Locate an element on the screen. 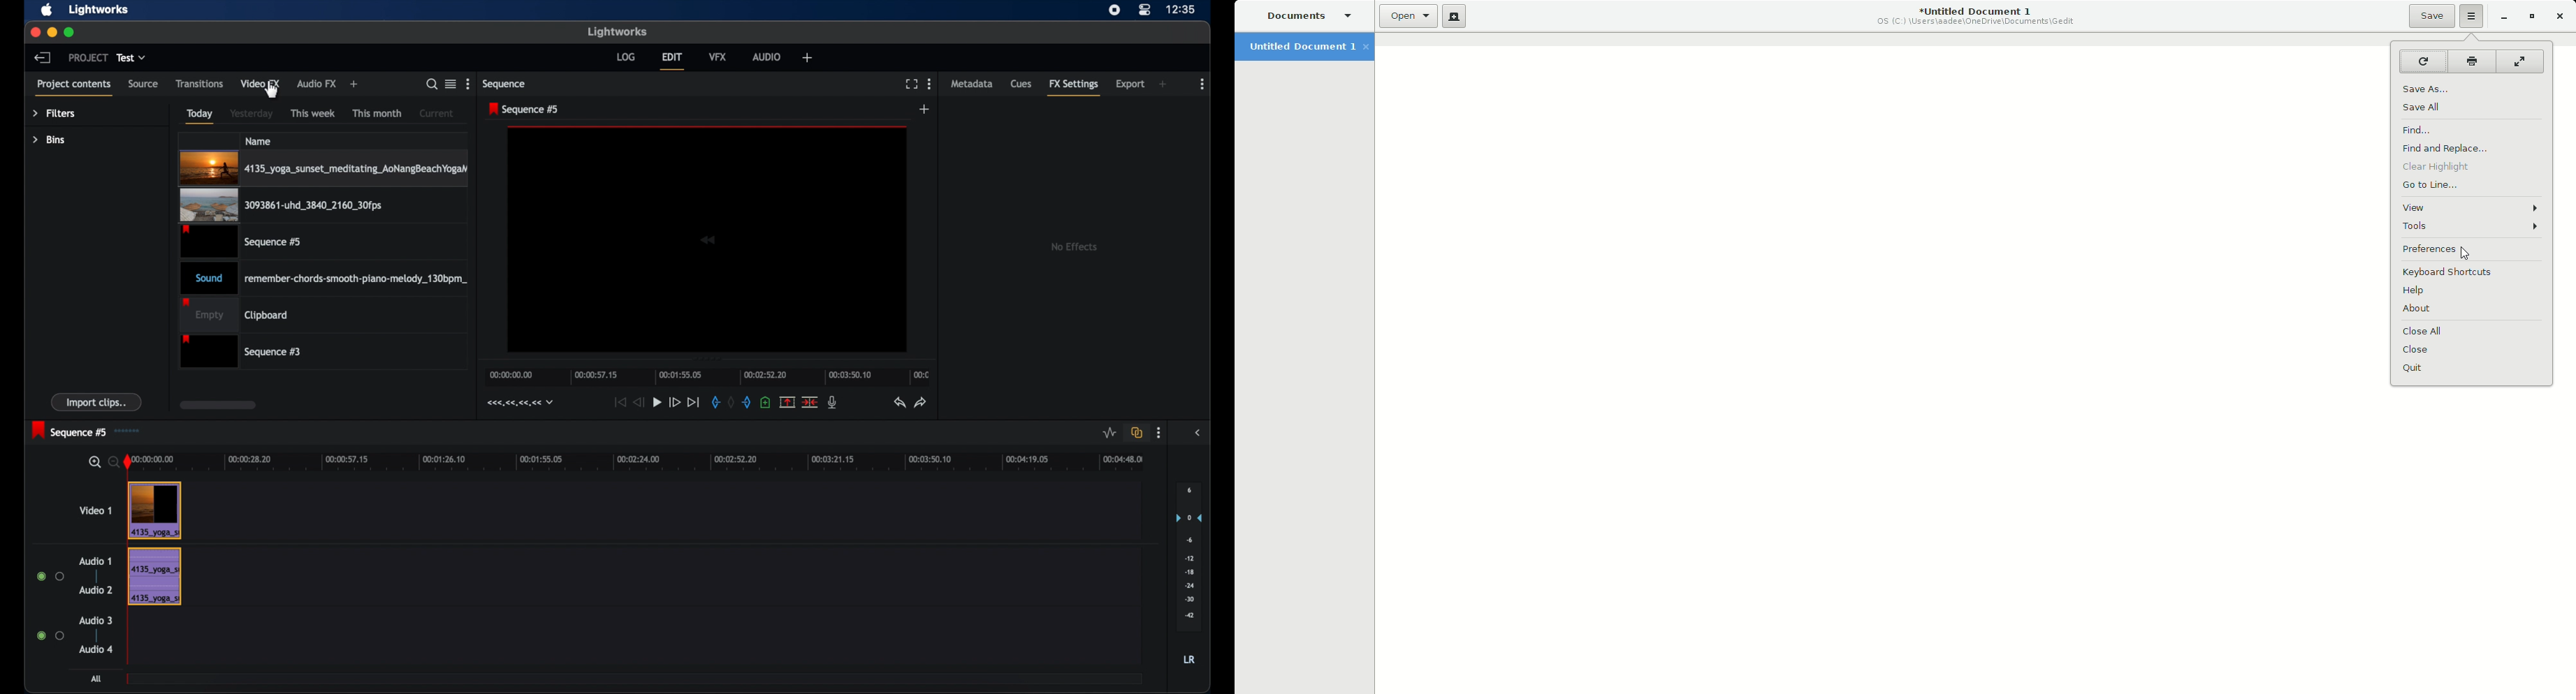  Close is located at coordinates (2417, 350).